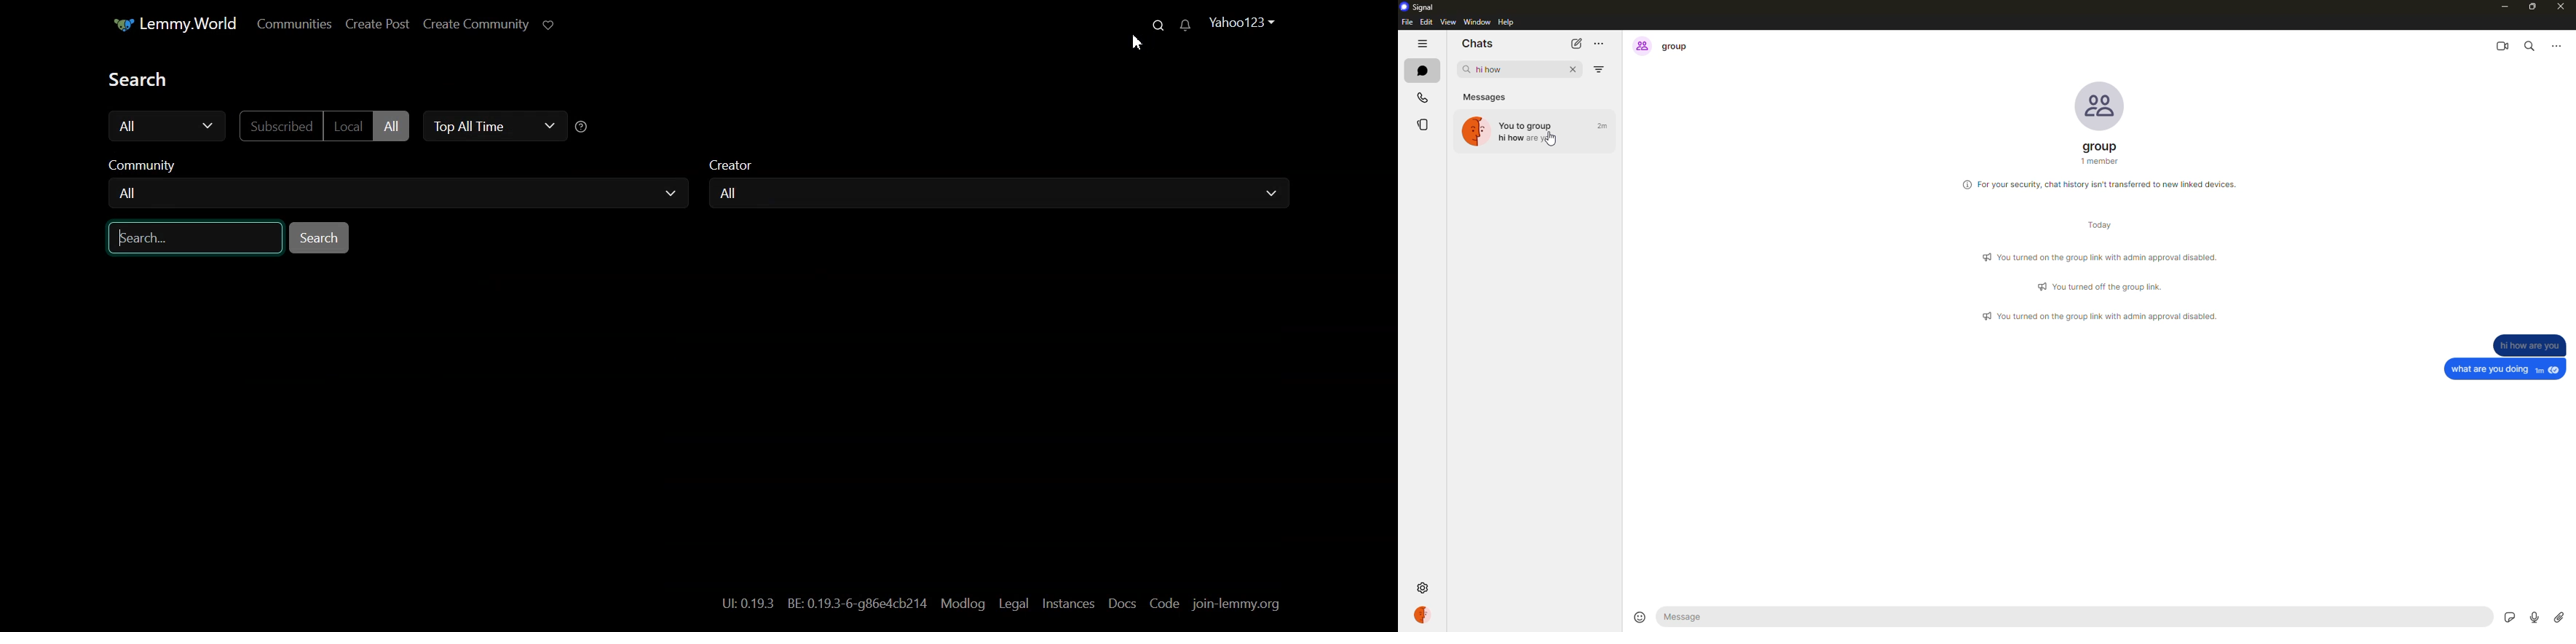  What do you see at coordinates (1420, 7) in the screenshot?
I see `signal` at bounding box center [1420, 7].